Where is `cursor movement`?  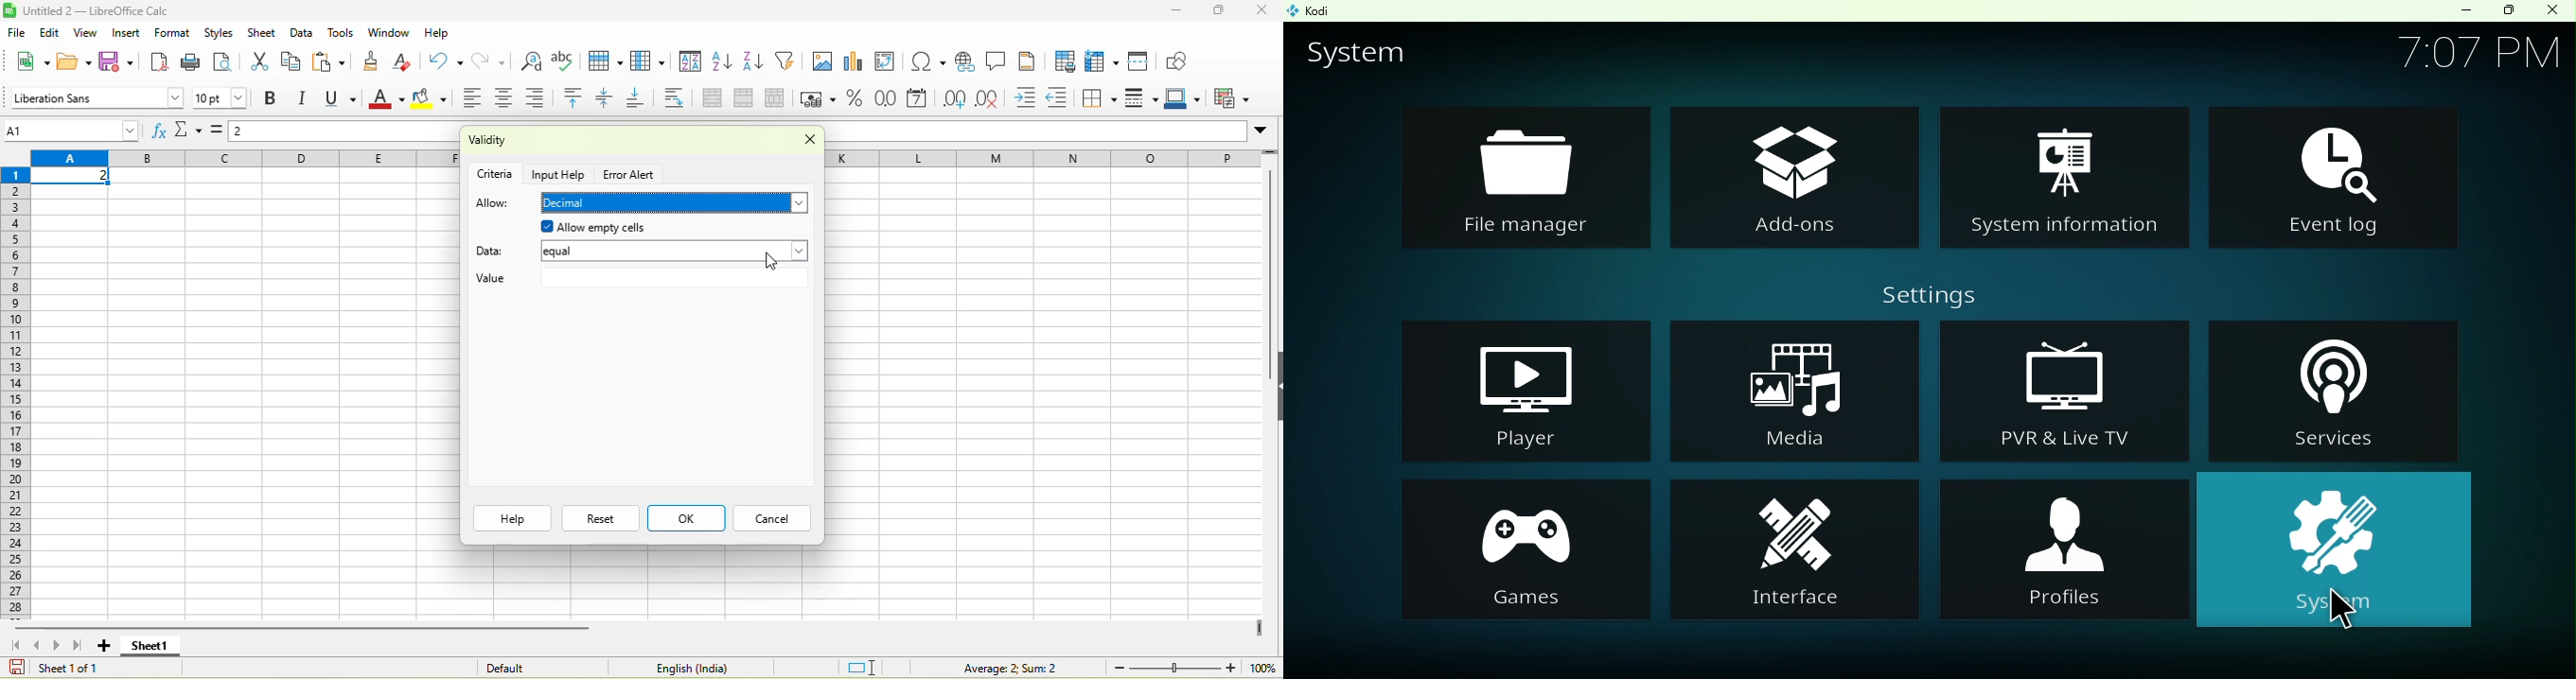
cursor movement is located at coordinates (772, 257).